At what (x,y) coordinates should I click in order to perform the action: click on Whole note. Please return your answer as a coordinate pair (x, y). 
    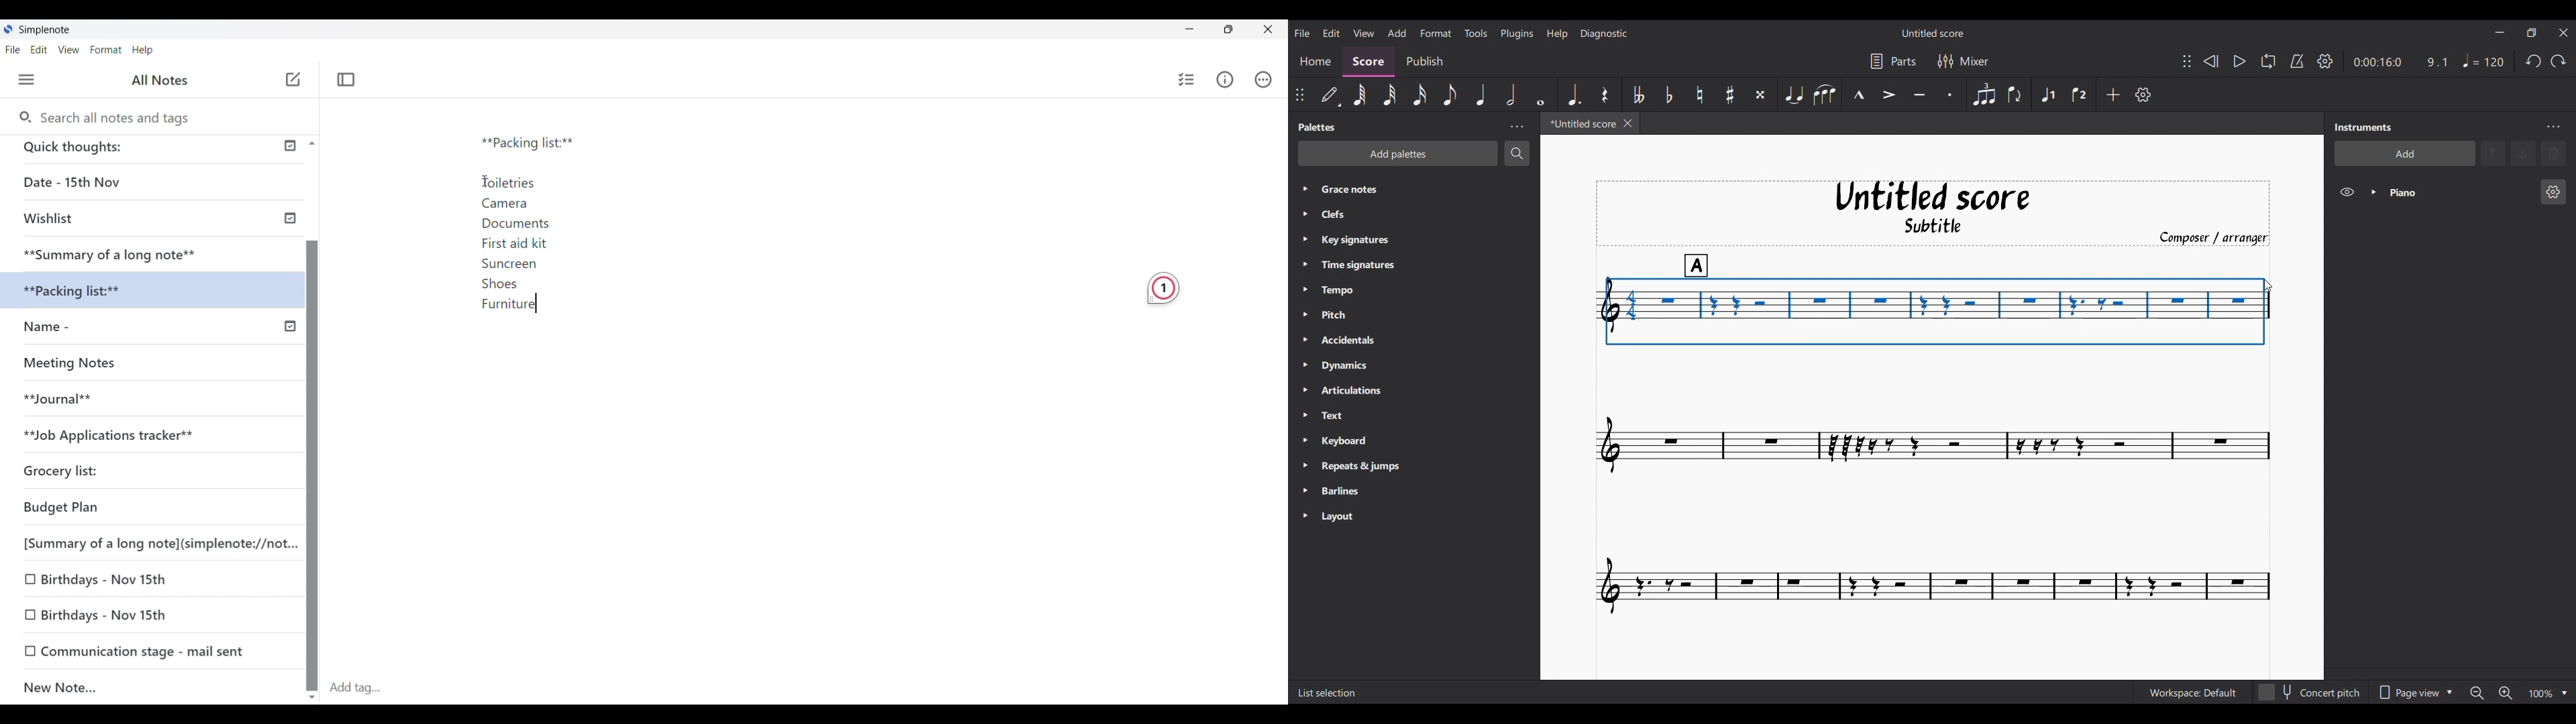
    Looking at the image, I should click on (1540, 95).